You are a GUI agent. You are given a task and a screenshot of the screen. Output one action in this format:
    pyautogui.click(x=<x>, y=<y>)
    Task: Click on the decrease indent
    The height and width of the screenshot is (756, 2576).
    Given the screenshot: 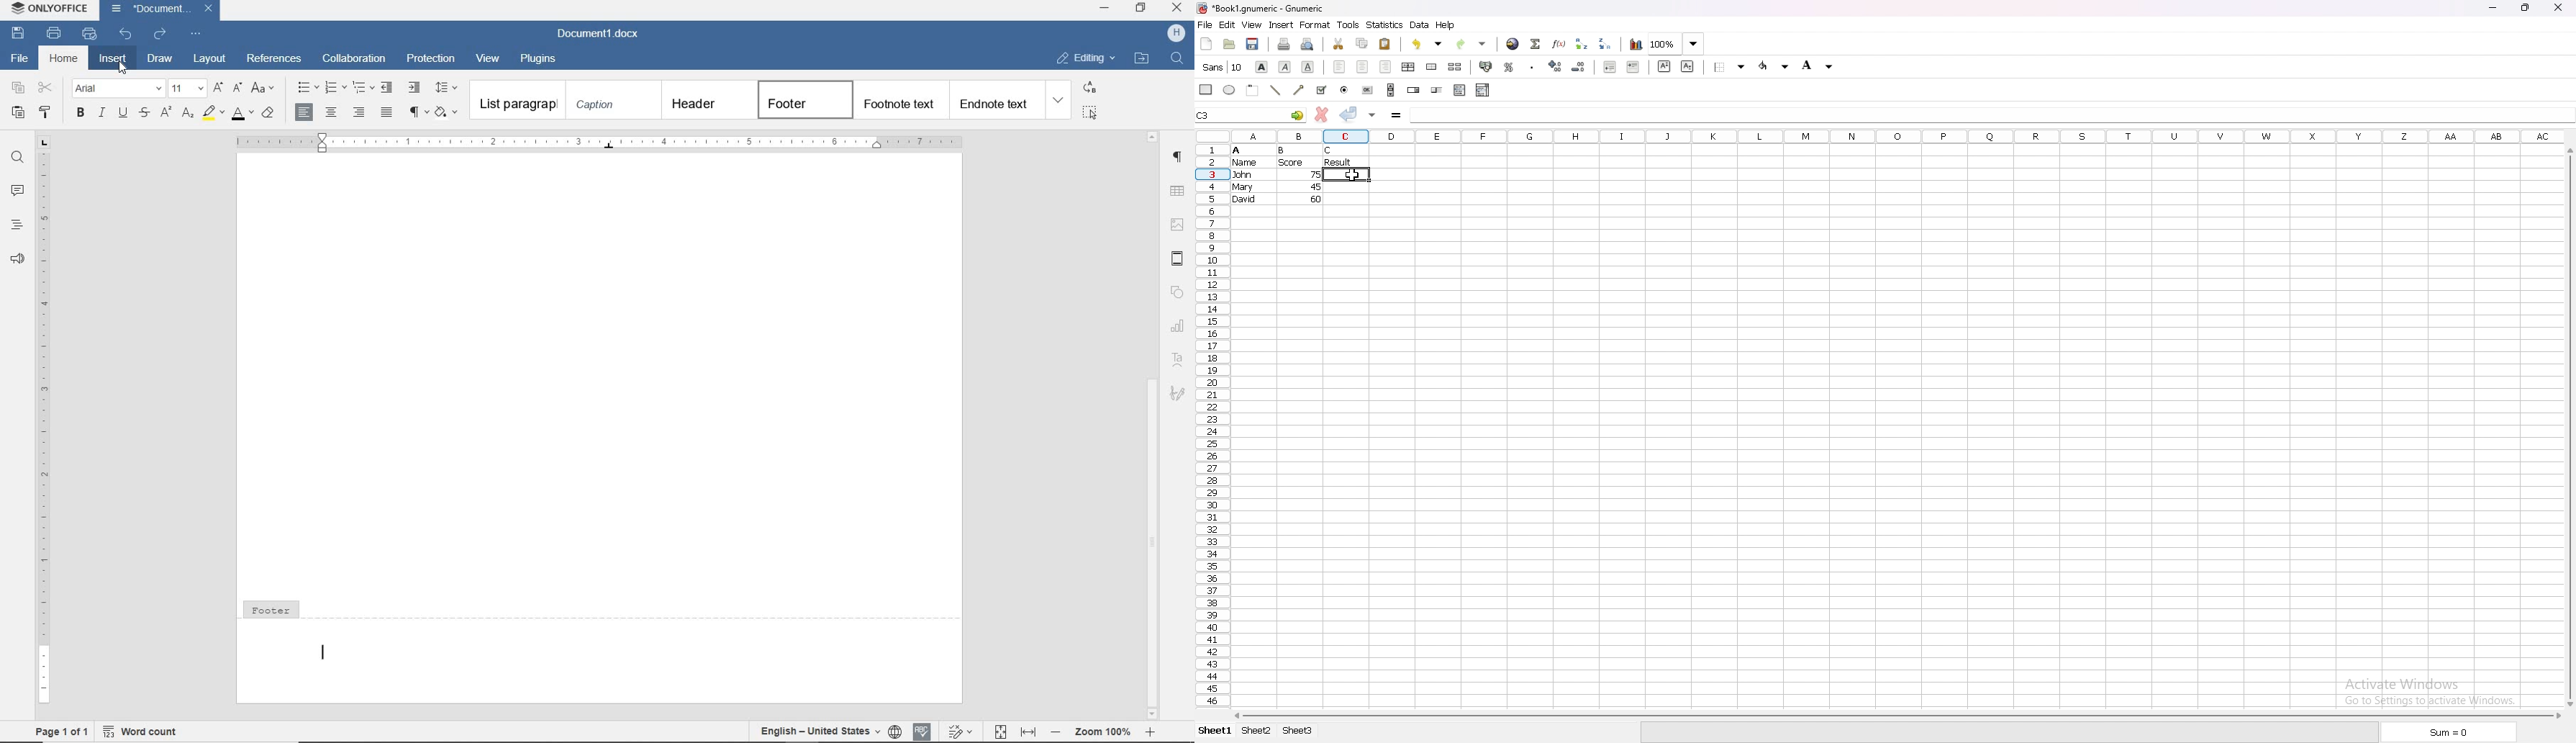 What is the action you would take?
    pyautogui.click(x=1610, y=66)
    